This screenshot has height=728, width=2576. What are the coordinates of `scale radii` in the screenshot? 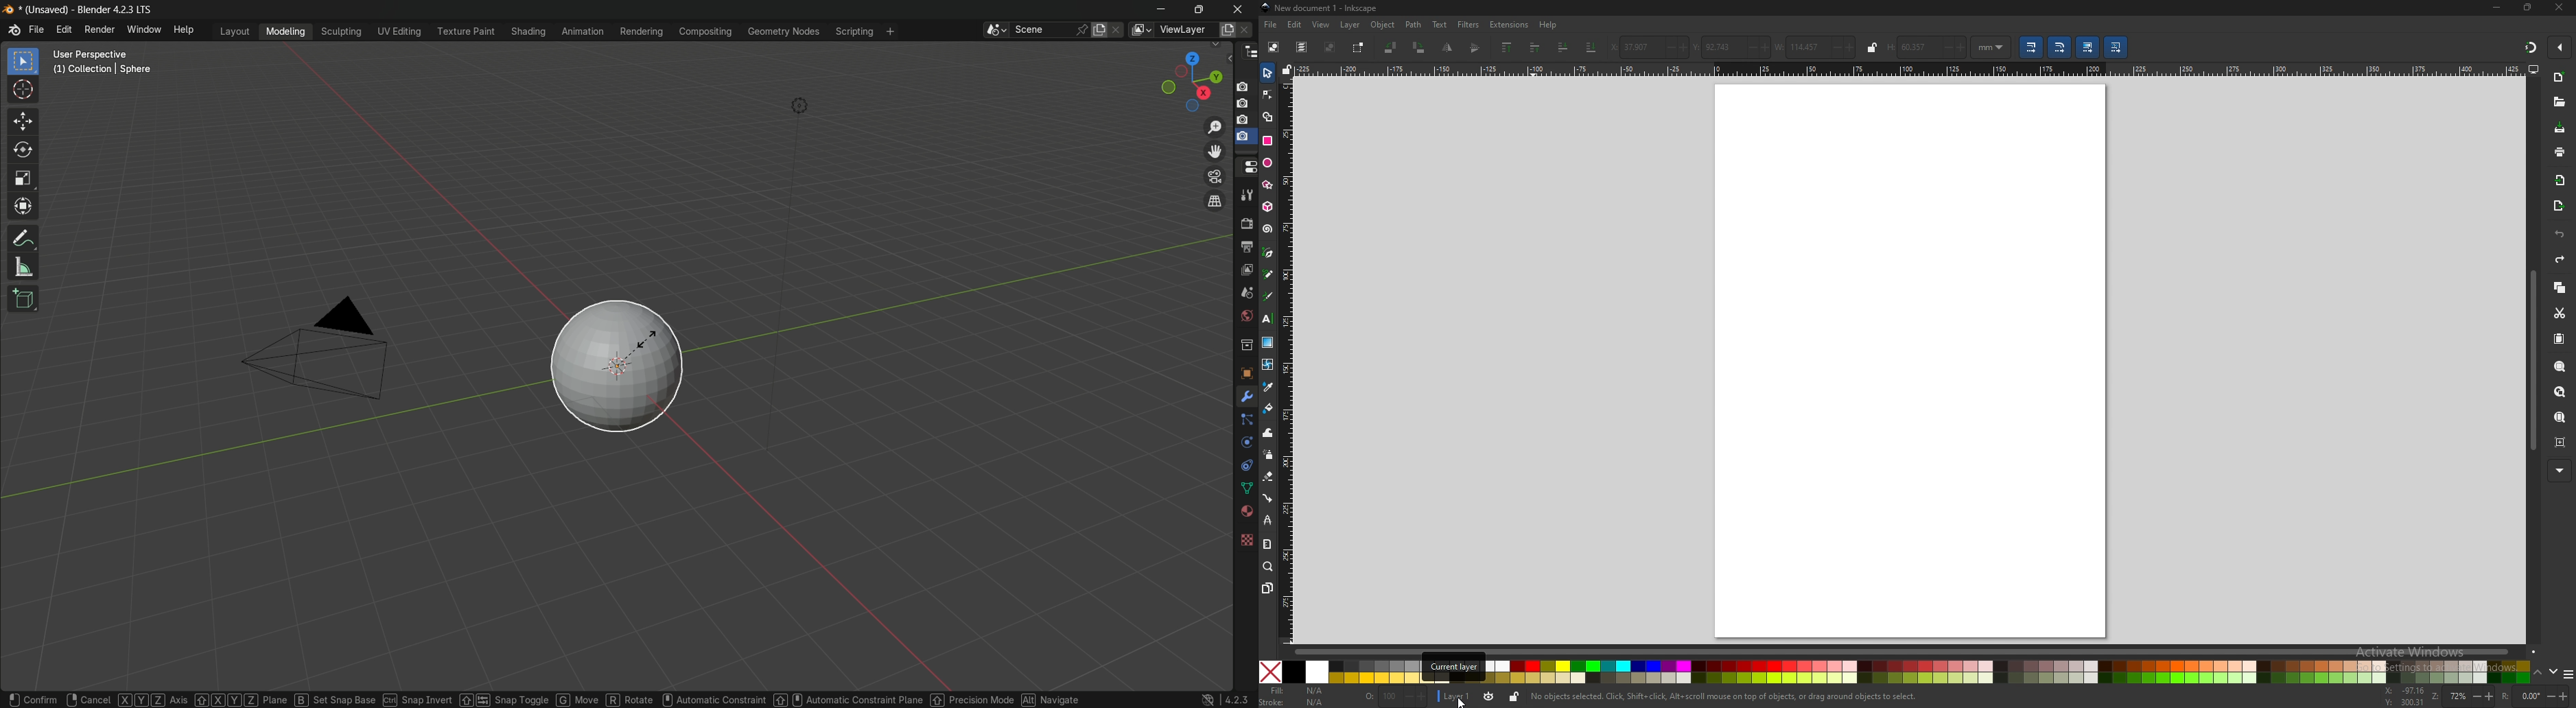 It's located at (2060, 47).